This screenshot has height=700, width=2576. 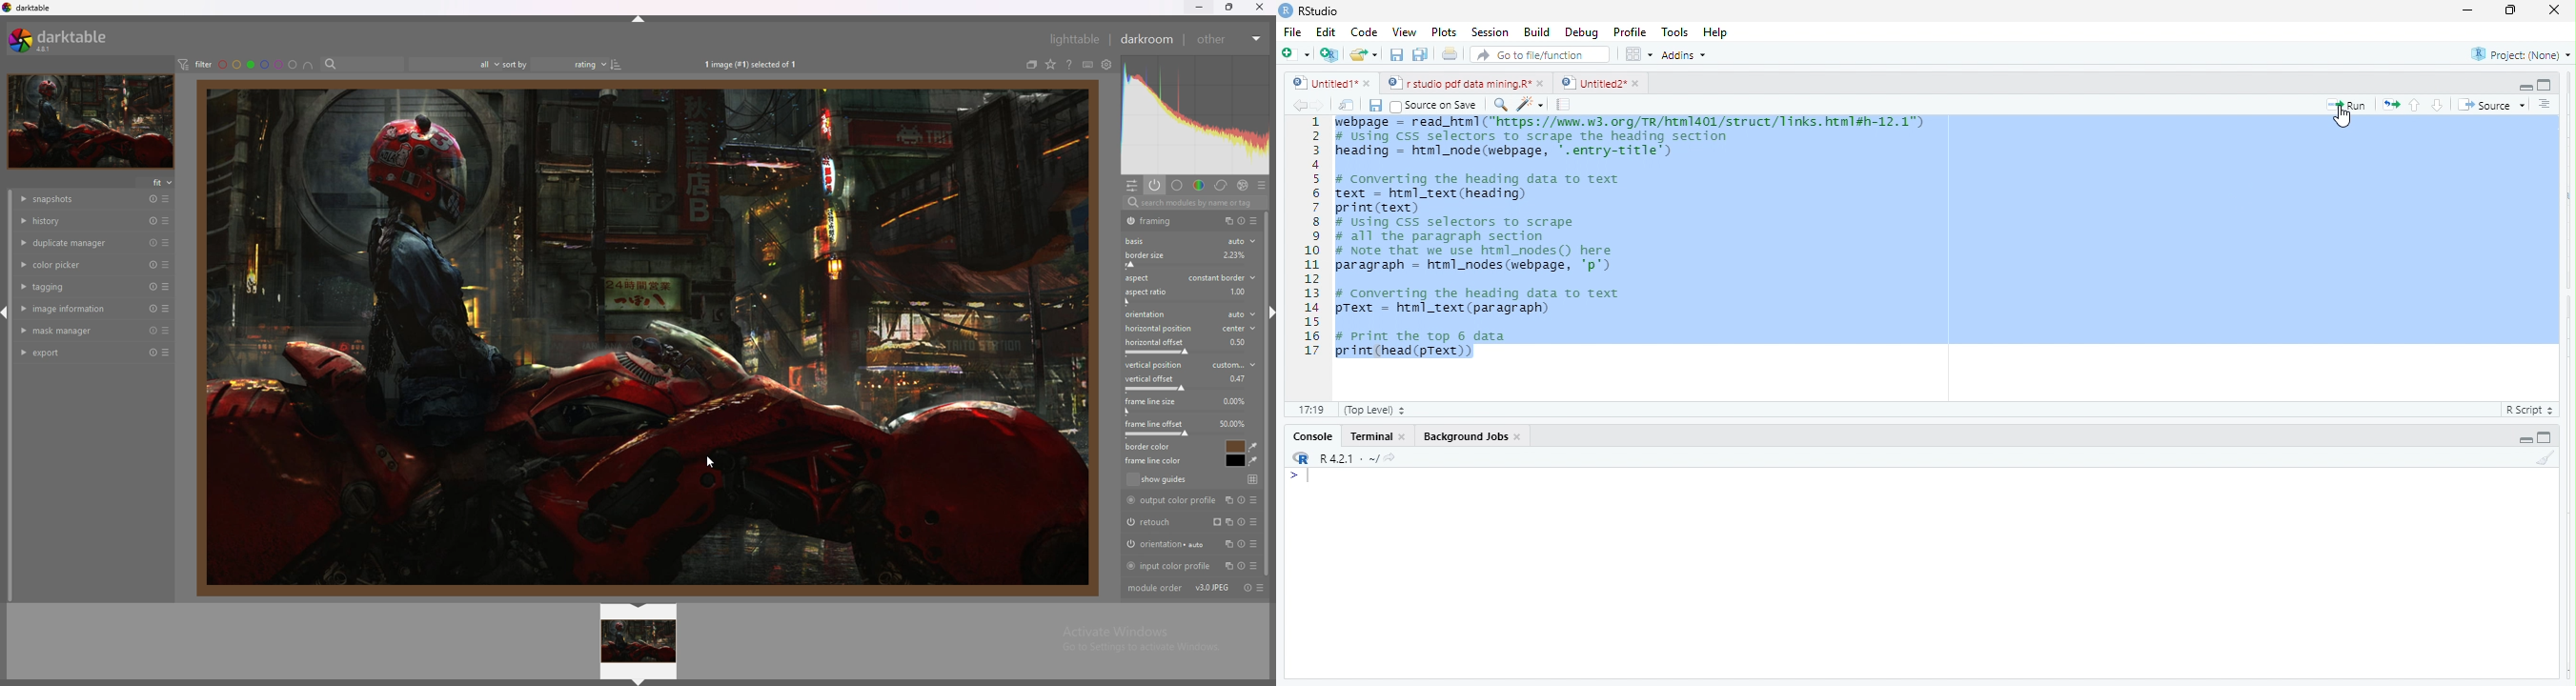 I want to click on go to next section/chunk, so click(x=2439, y=105).